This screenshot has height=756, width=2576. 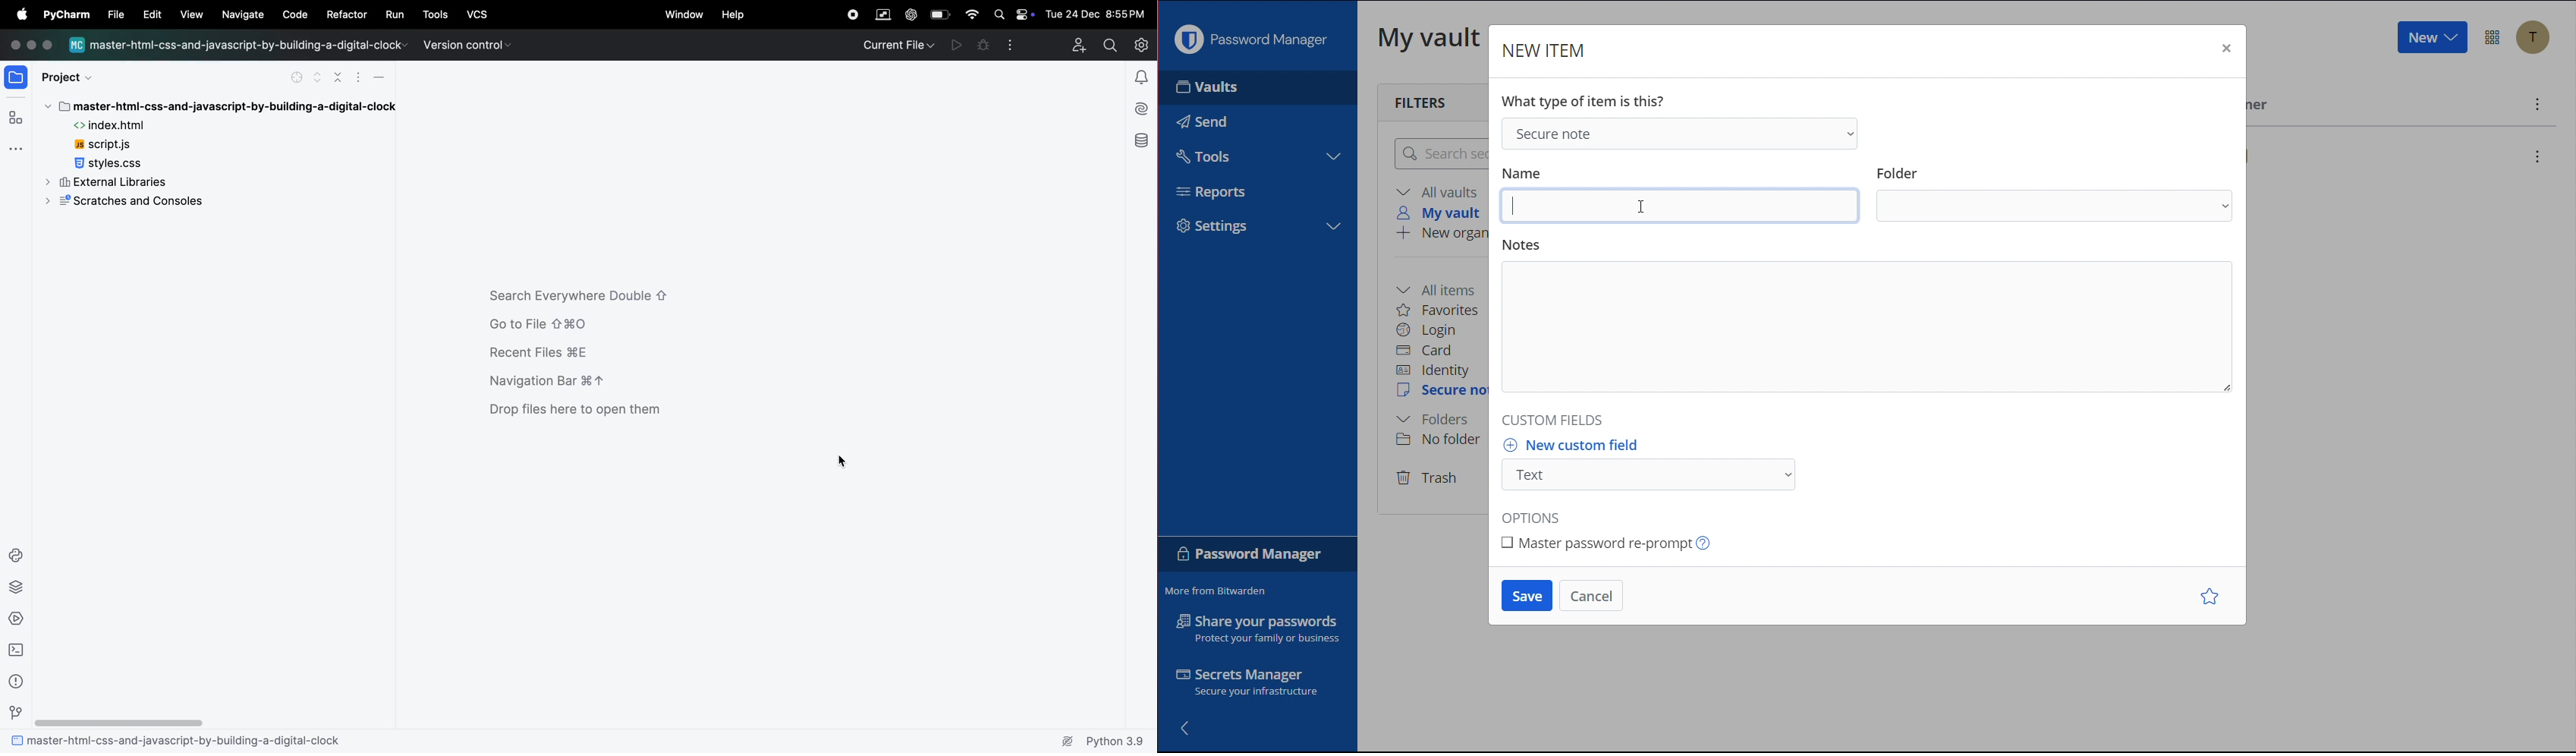 What do you see at coordinates (553, 381) in the screenshot?
I see `navigation bar` at bounding box center [553, 381].